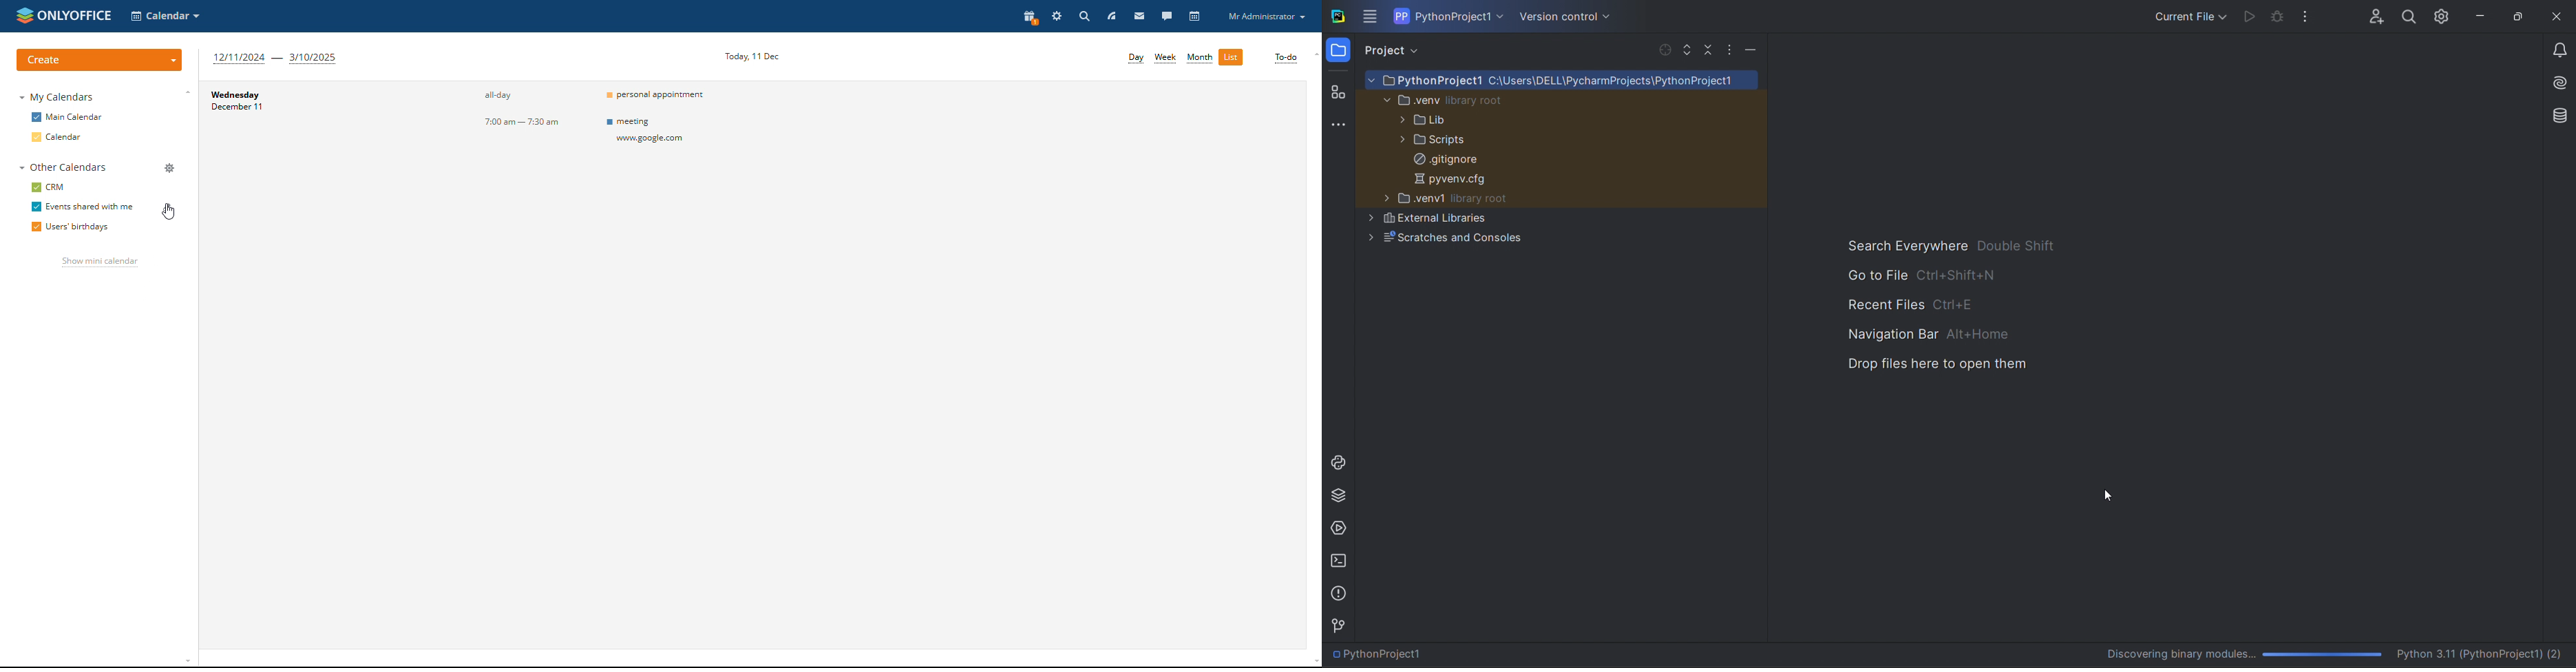  What do you see at coordinates (1687, 50) in the screenshot?
I see `expand file` at bounding box center [1687, 50].